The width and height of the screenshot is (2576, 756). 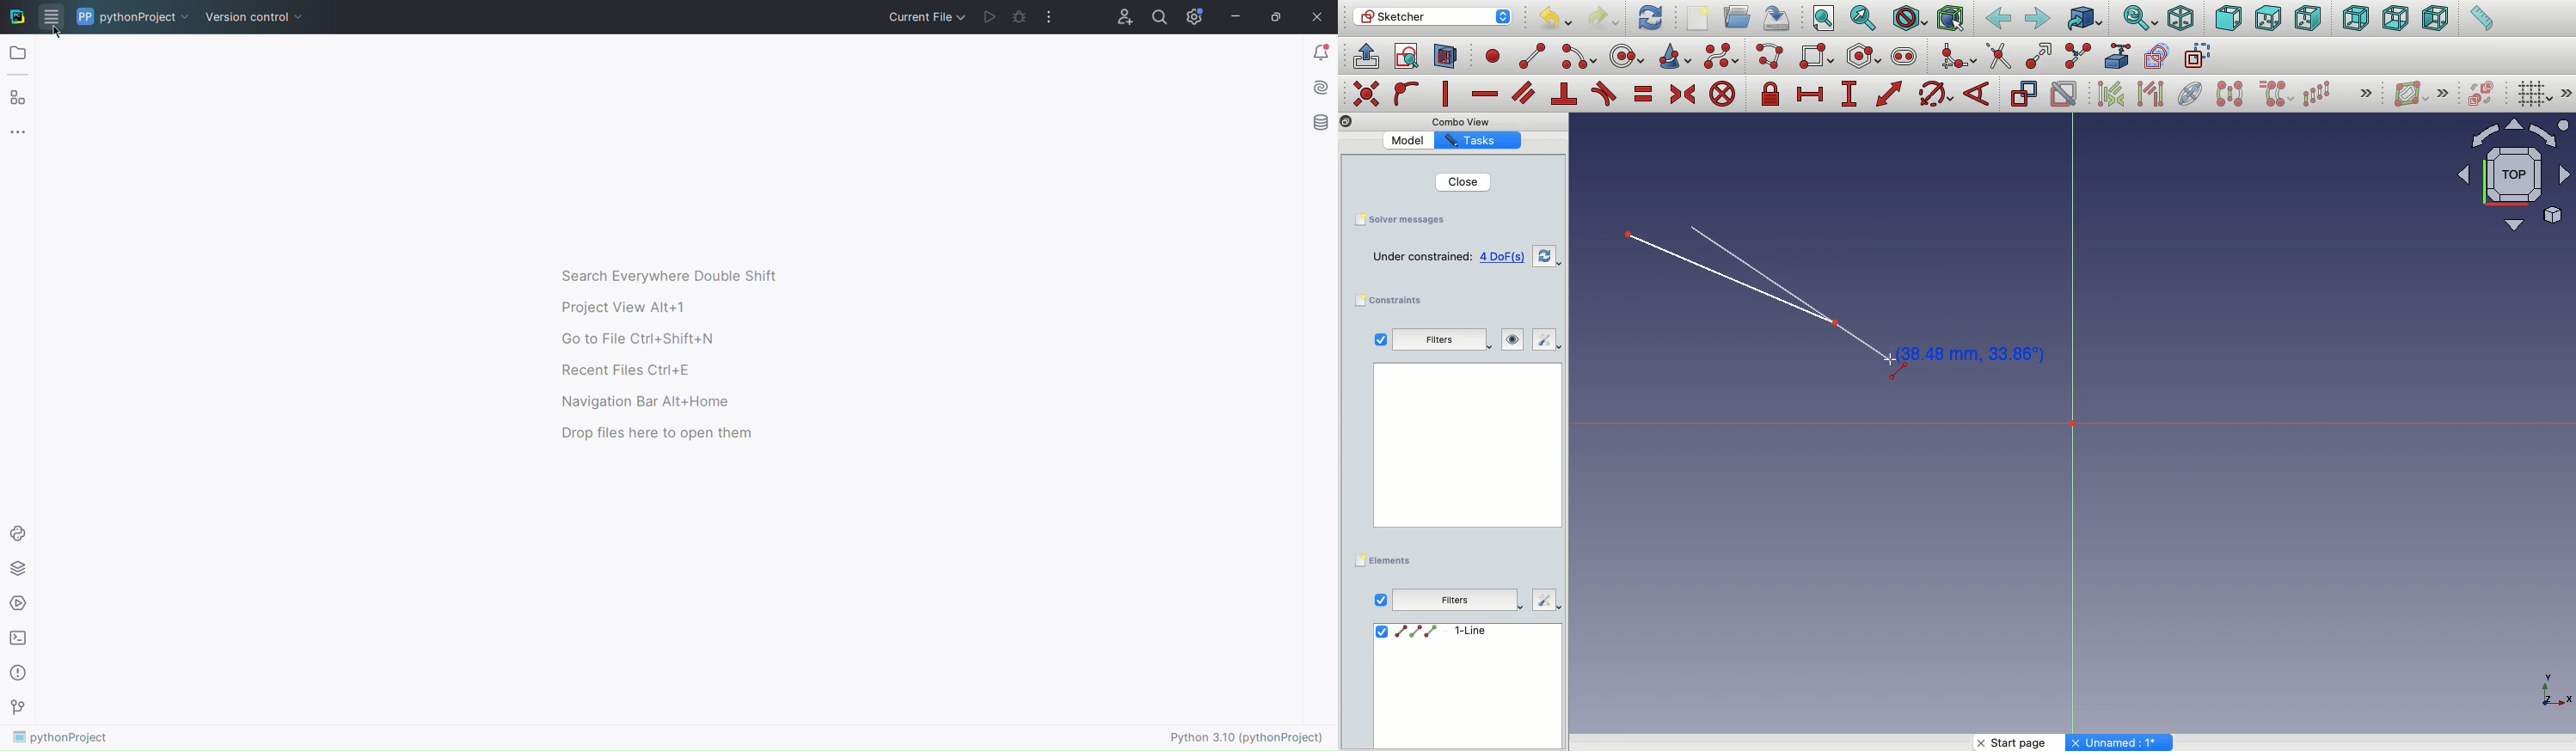 What do you see at coordinates (1434, 340) in the screenshot?
I see `Filters` at bounding box center [1434, 340].